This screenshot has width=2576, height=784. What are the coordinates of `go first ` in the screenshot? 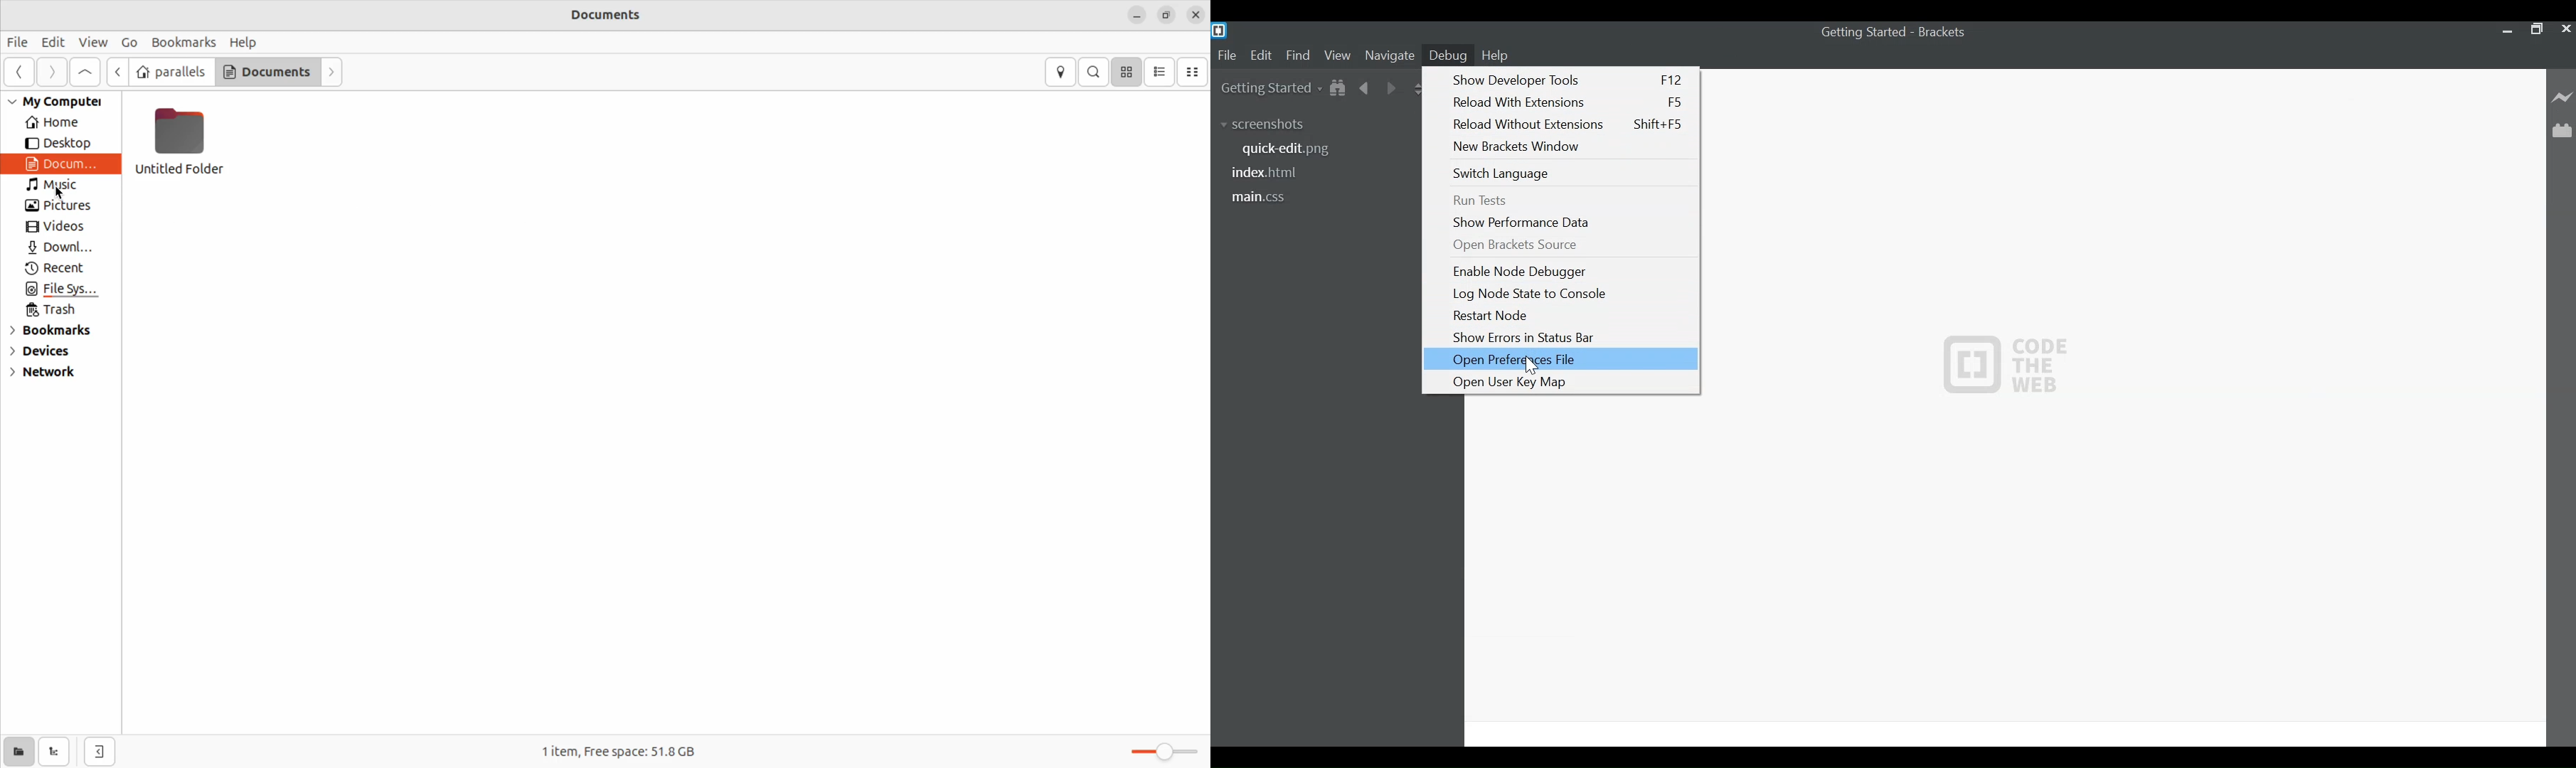 It's located at (86, 72).